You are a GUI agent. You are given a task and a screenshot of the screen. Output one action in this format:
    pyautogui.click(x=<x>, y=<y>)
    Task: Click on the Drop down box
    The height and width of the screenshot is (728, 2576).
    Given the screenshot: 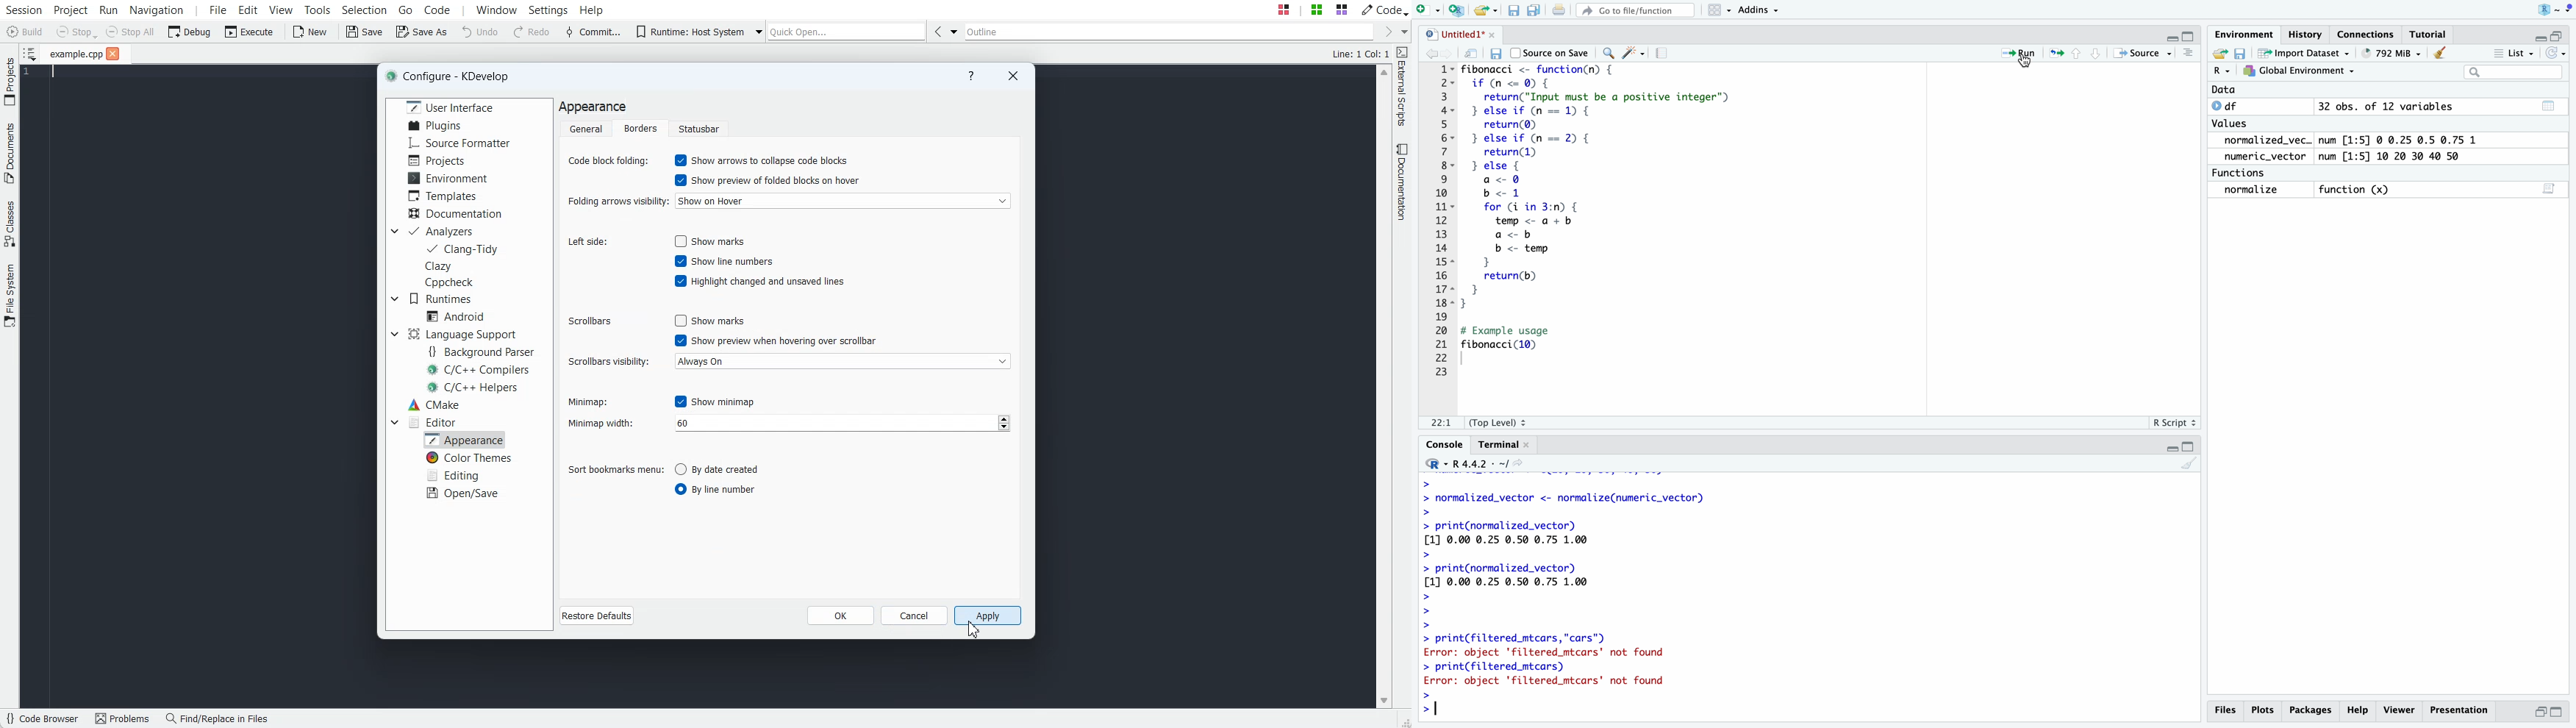 What is the action you would take?
    pyautogui.click(x=954, y=31)
    